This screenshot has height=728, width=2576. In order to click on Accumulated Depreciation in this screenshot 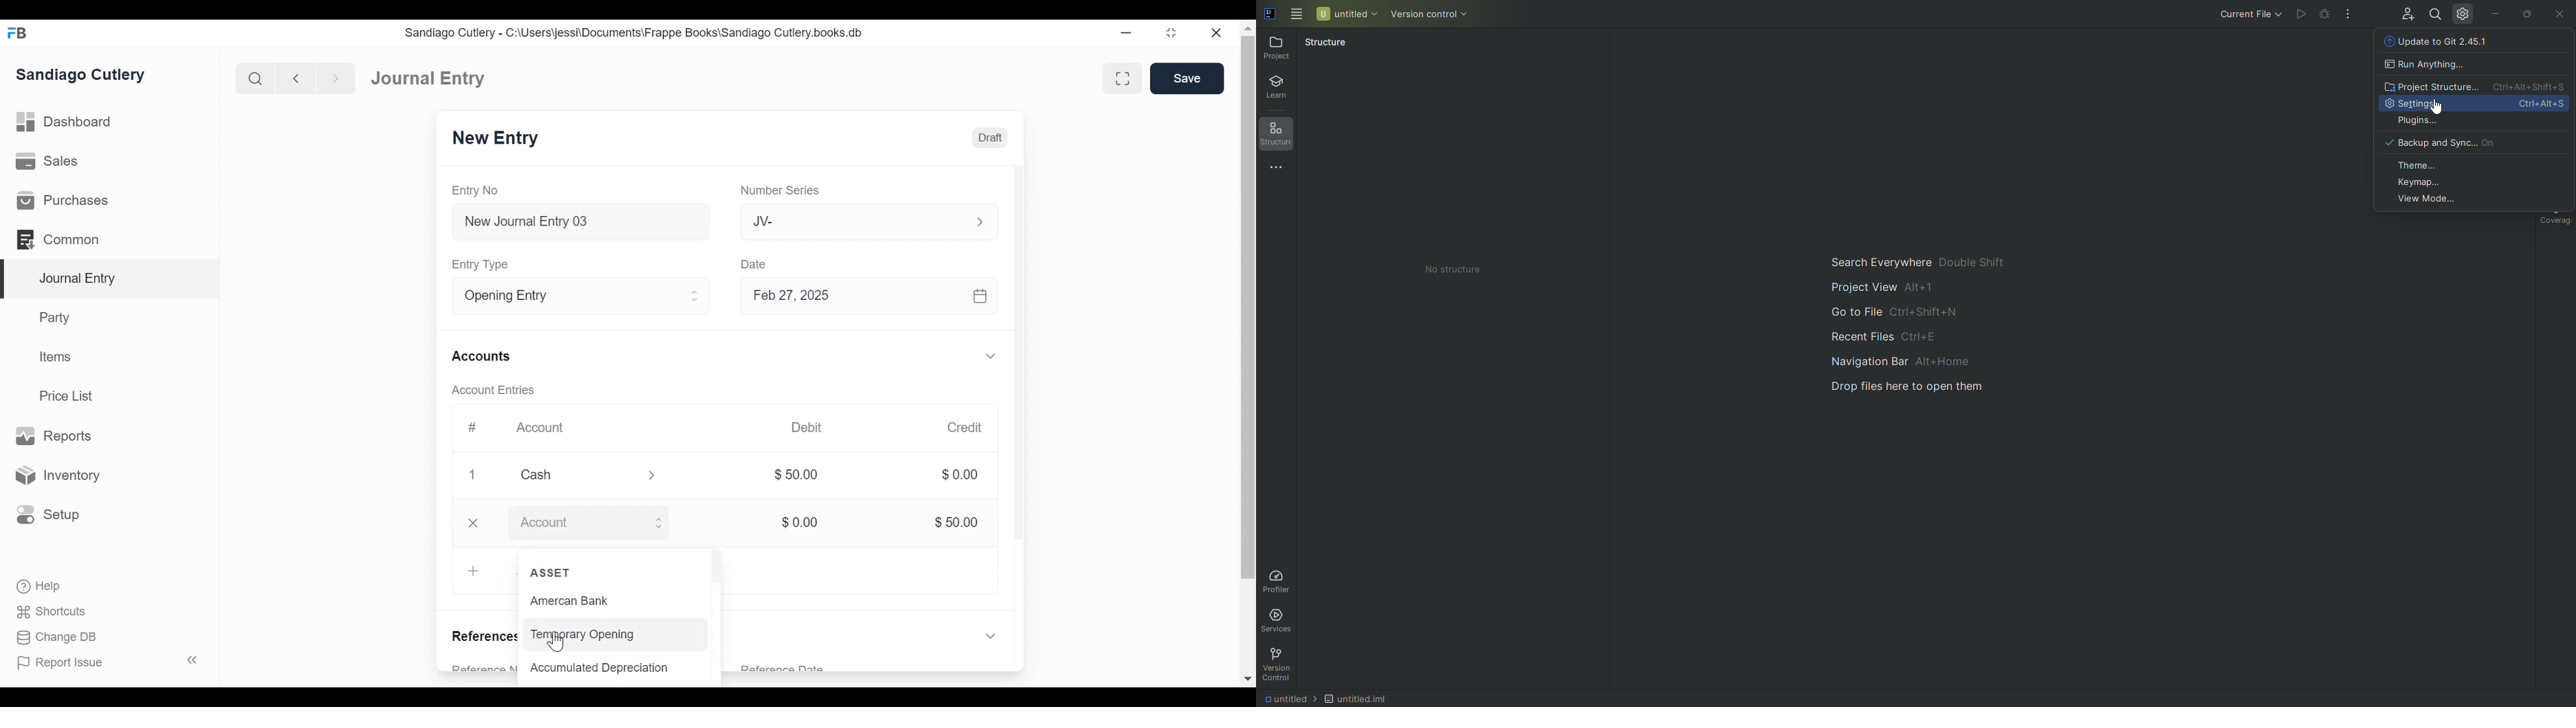, I will do `click(601, 668)`.